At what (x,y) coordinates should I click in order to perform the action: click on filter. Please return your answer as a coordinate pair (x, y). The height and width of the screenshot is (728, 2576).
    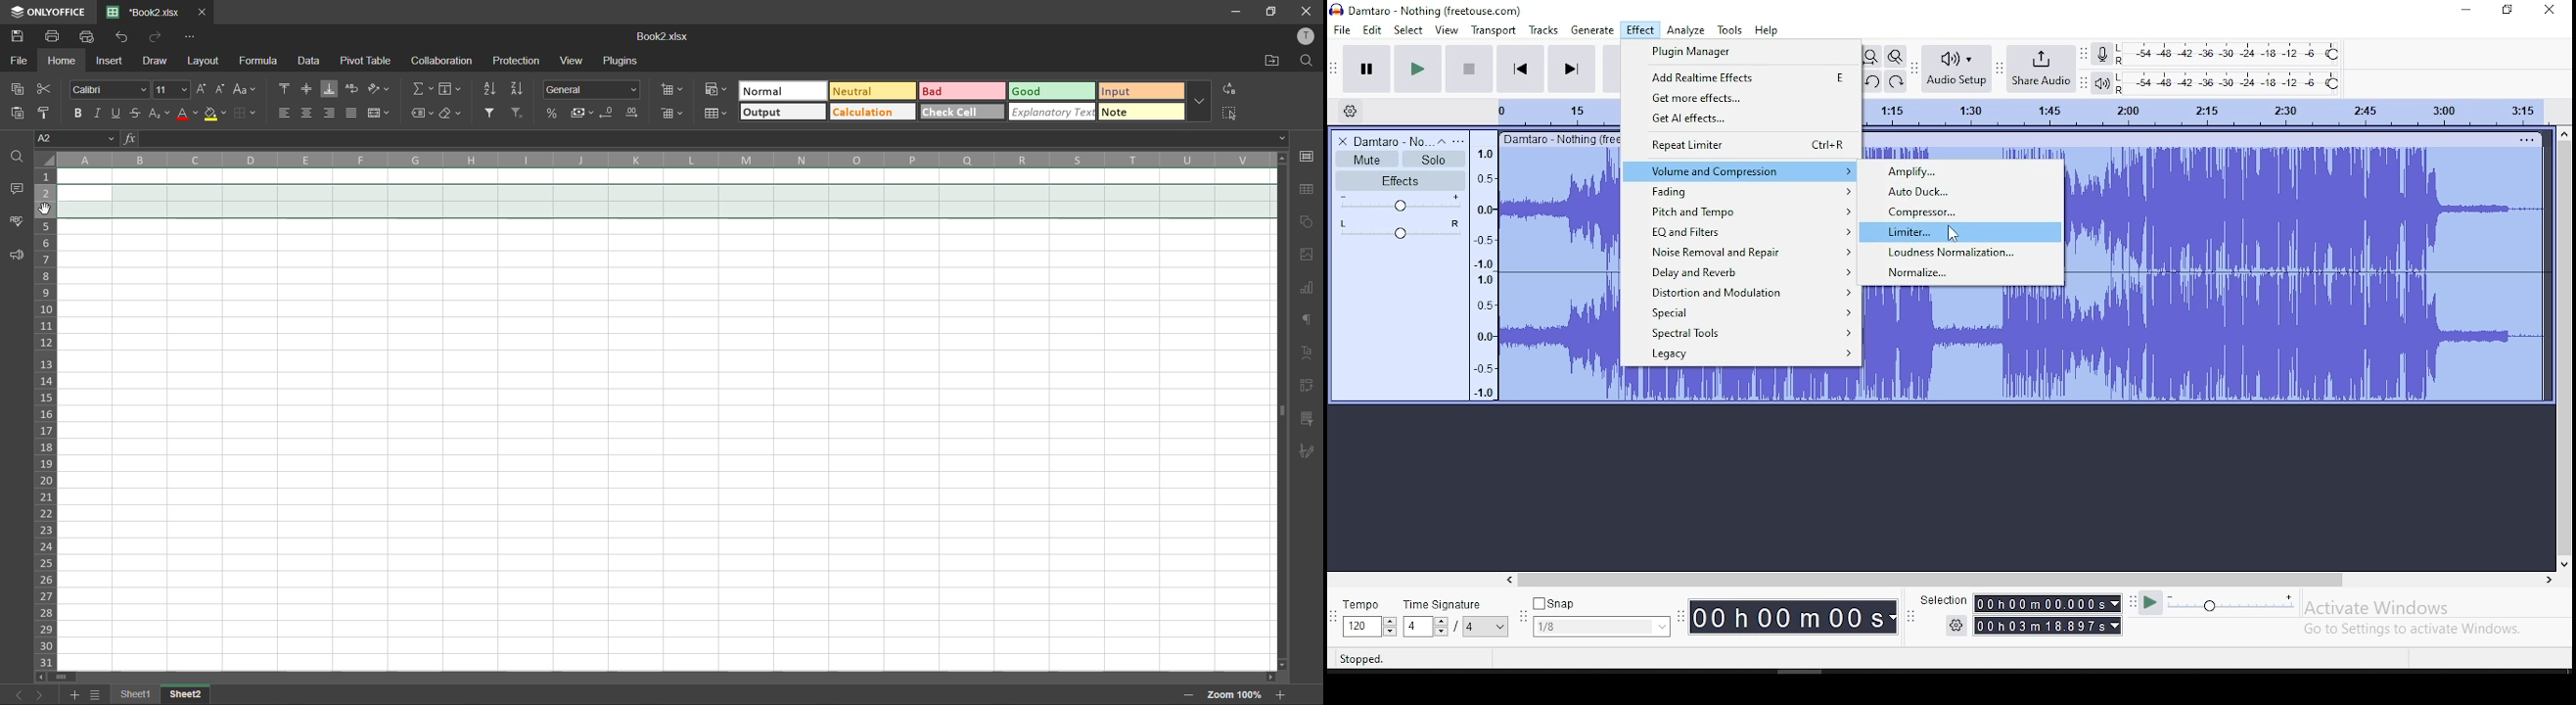
    Looking at the image, I should click on (492, 113).